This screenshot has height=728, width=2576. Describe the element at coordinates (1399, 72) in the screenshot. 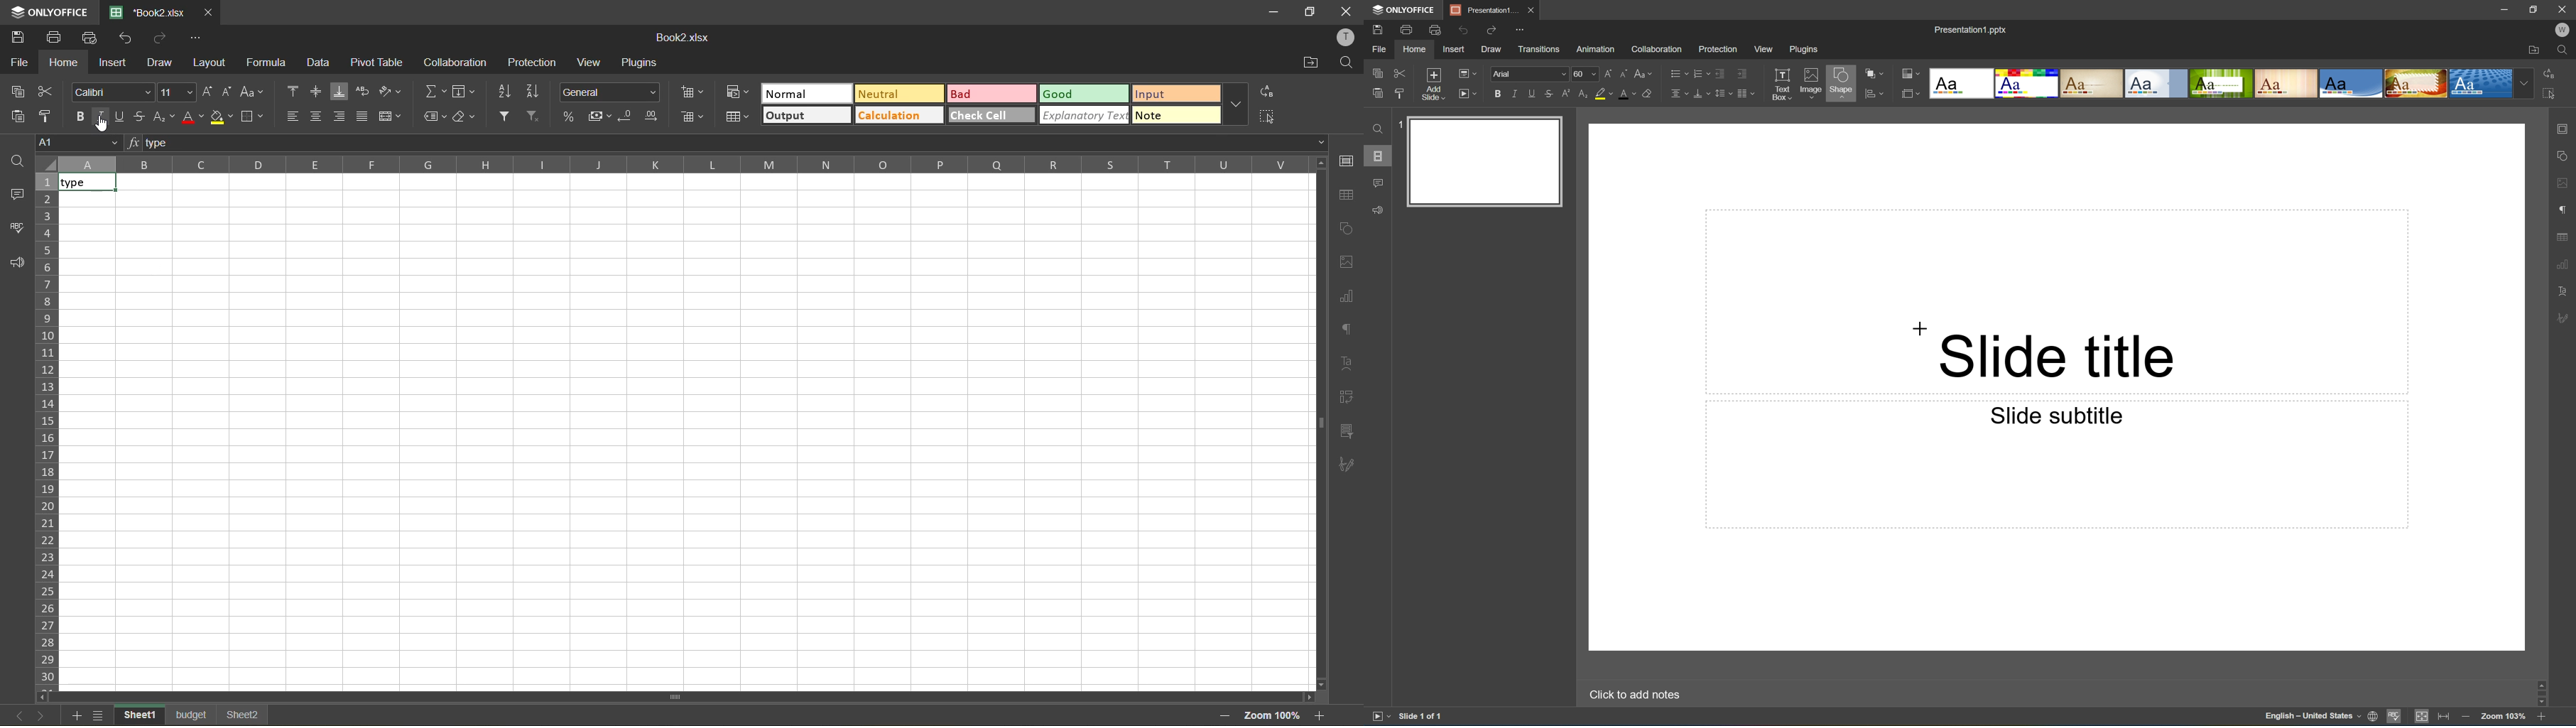

I see `Cut` at that location.